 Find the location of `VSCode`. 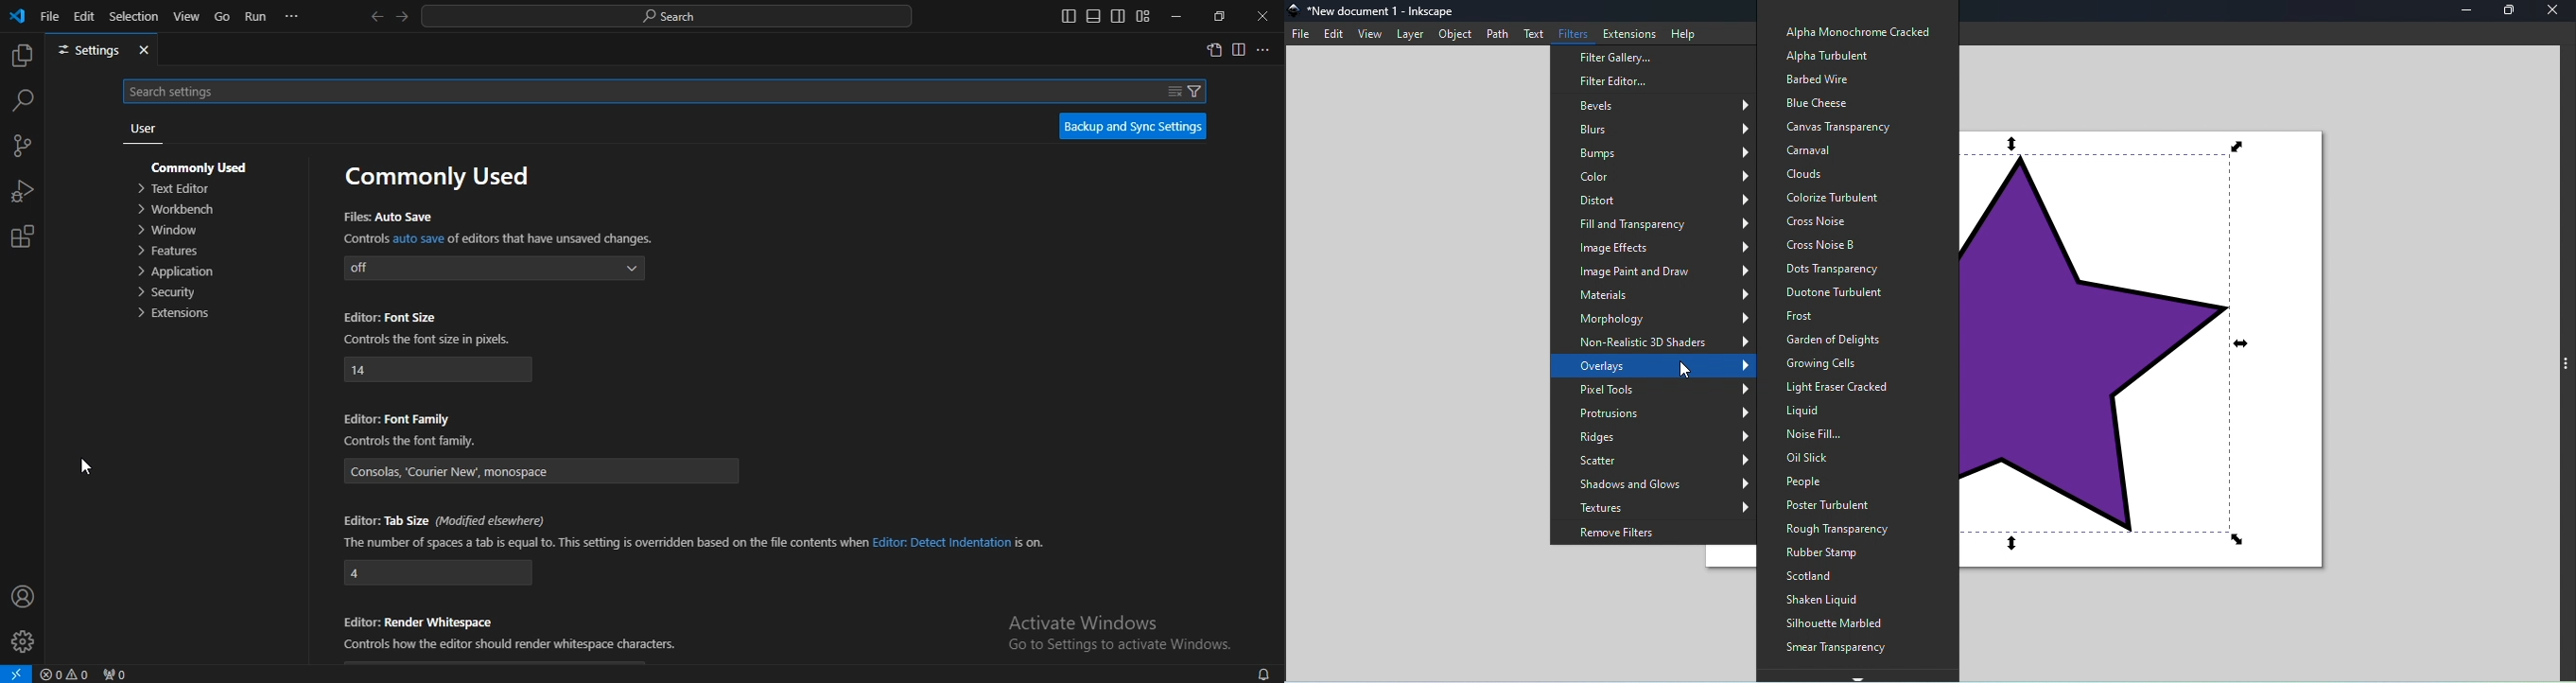

VSCode is located at coordinates (17, 16).